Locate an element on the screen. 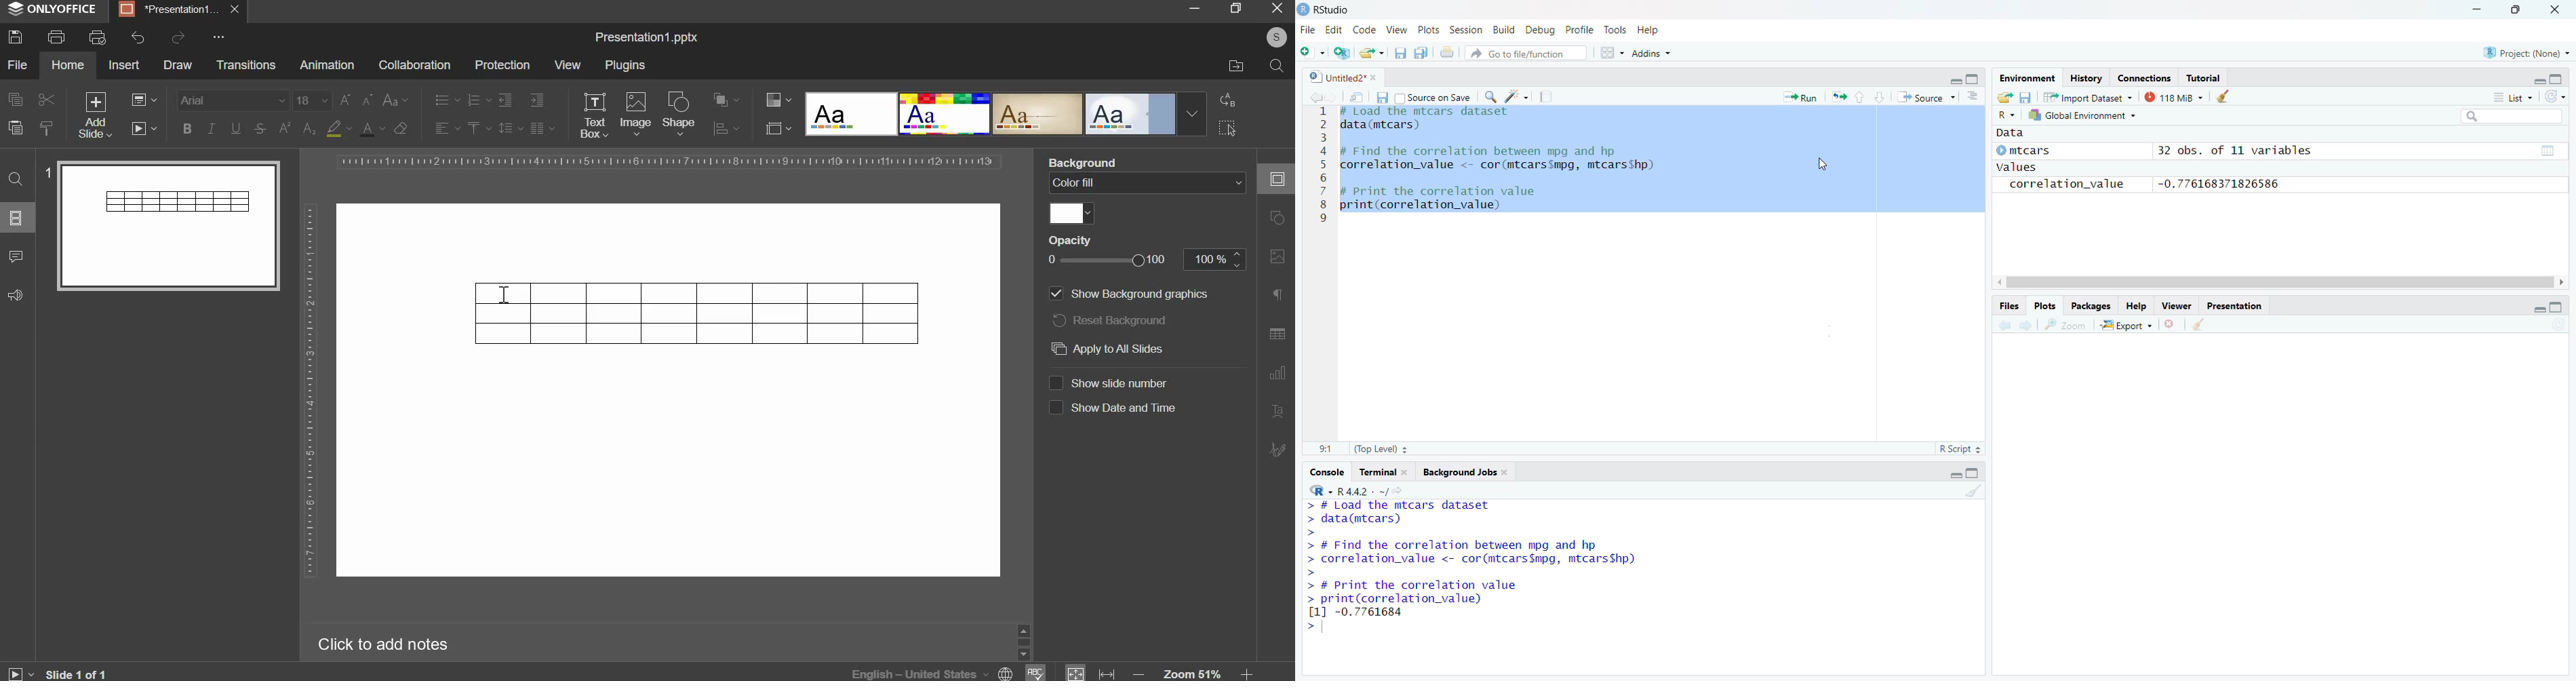 This screenshot has width=2576, height=700. Close is located at coordinates (2559, 8).